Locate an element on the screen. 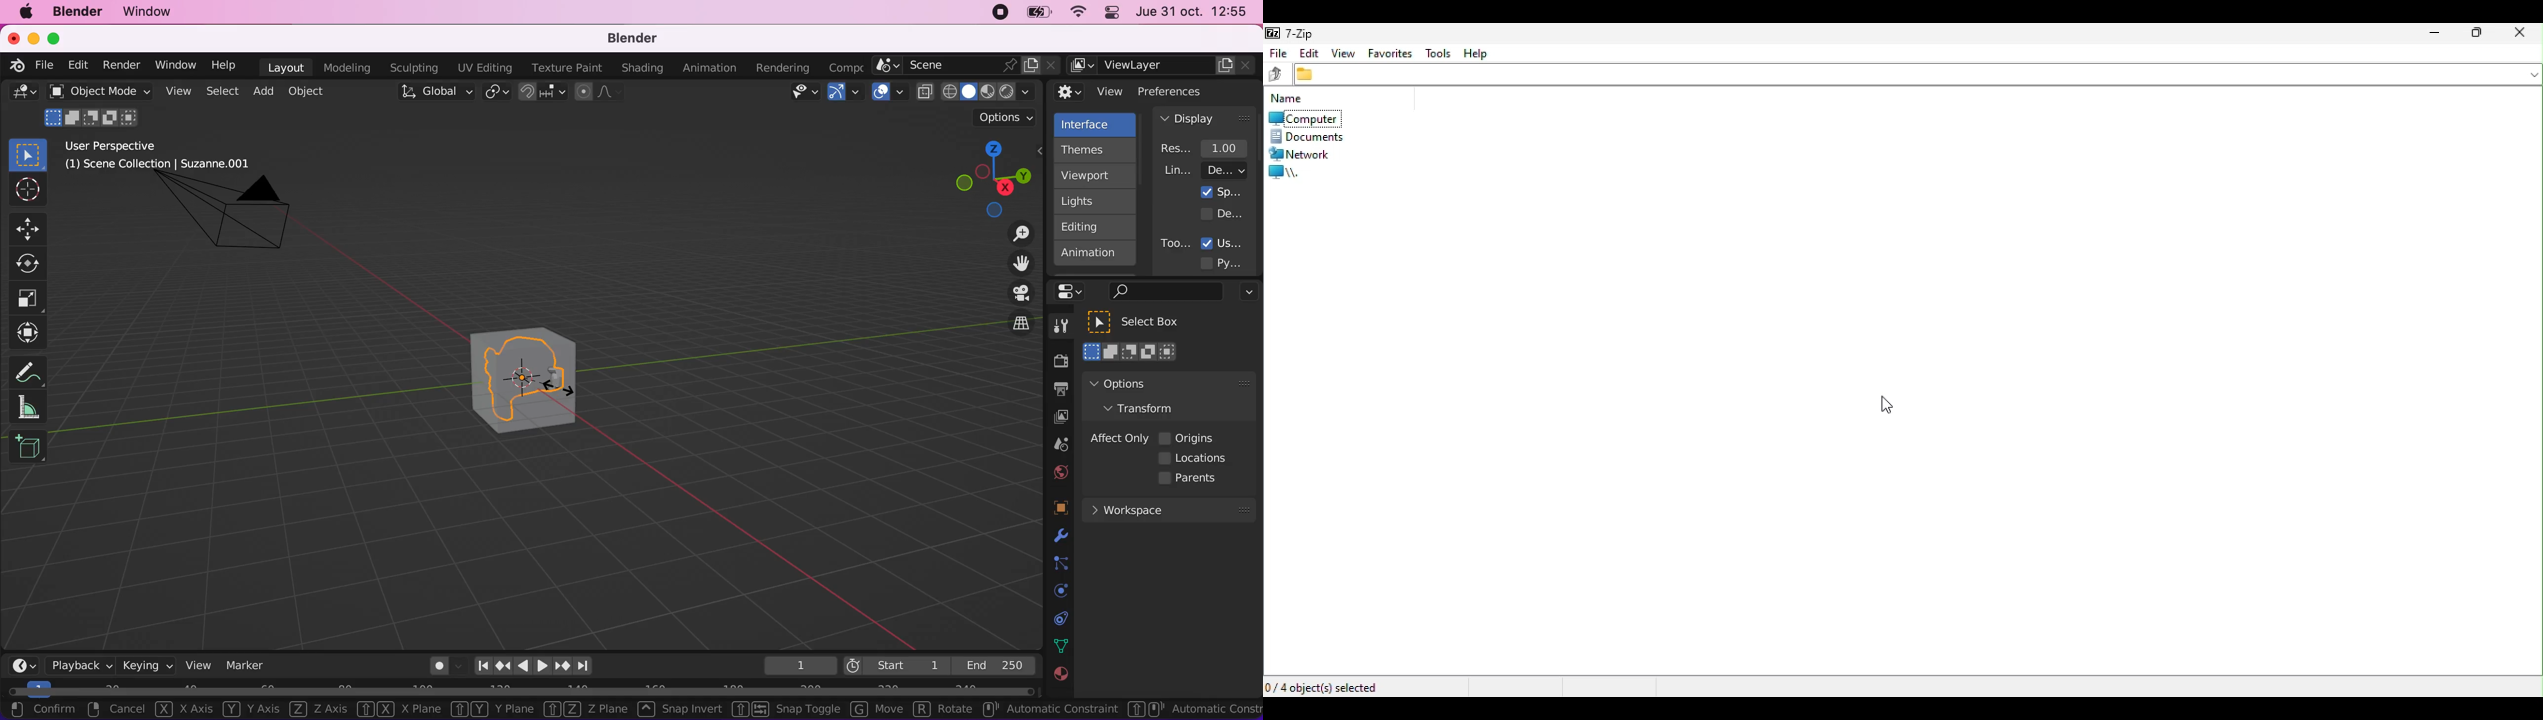  panel control is located at coordinates (1073, 292).